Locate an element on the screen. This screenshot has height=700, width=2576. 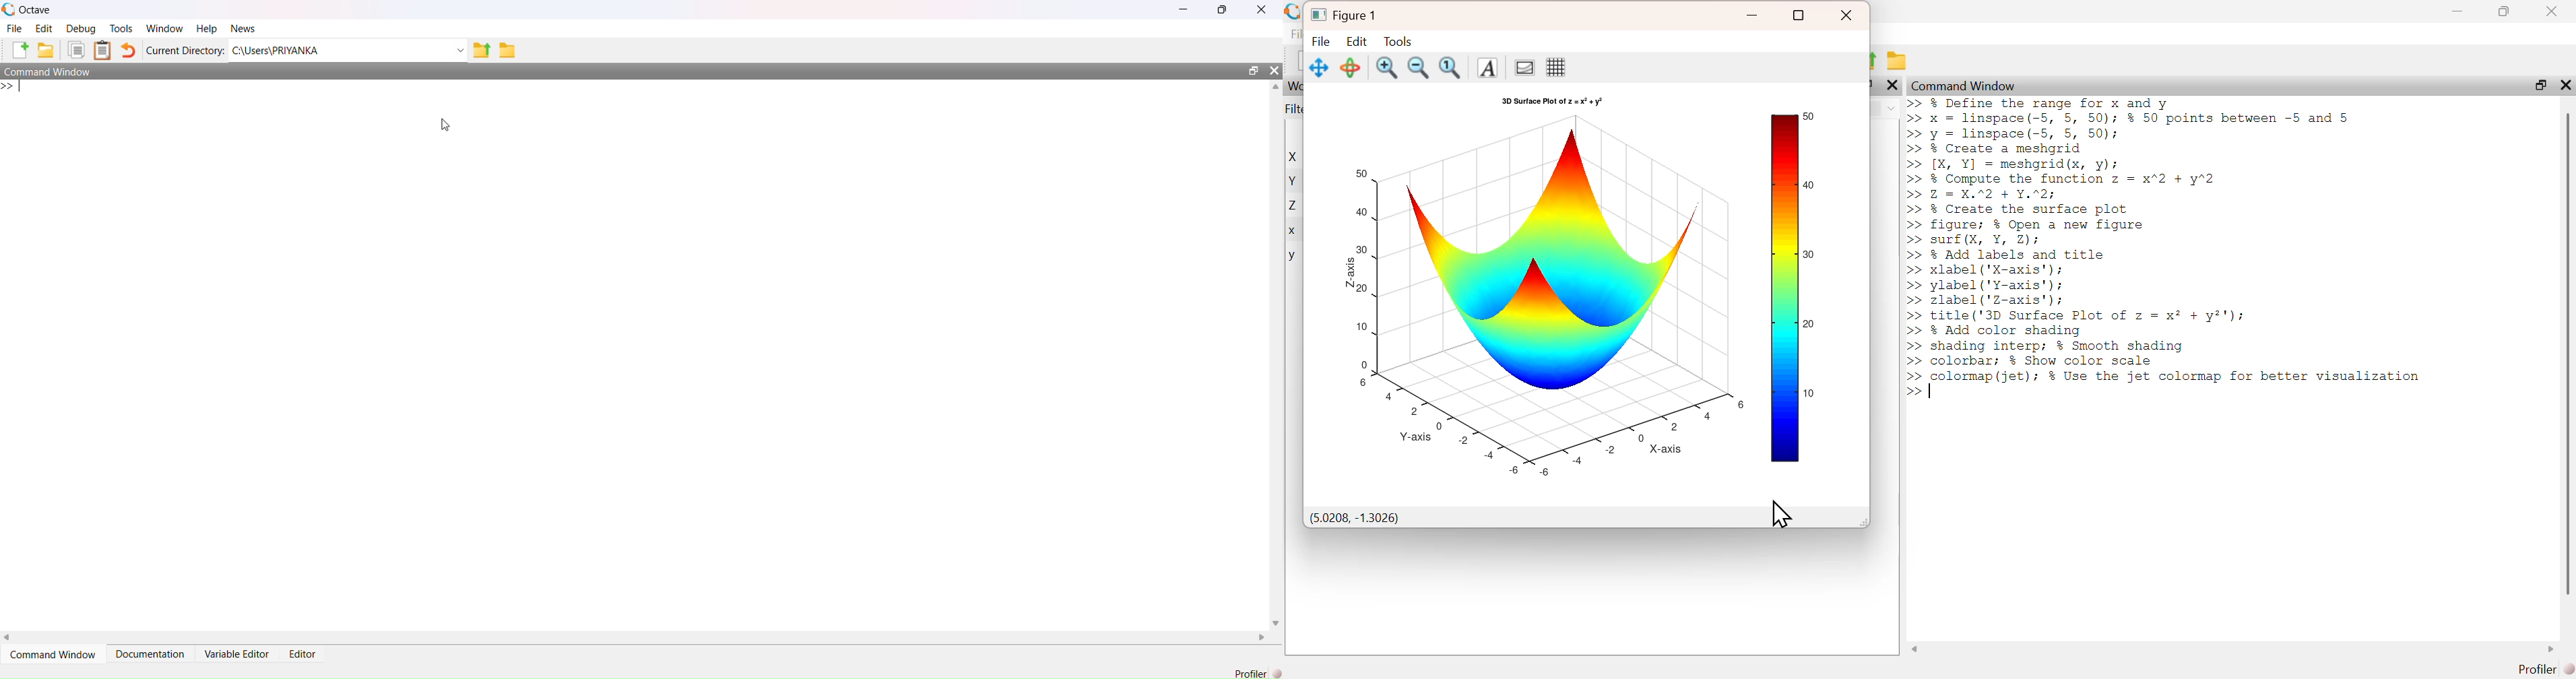
scroll right is located at coordinates (2552, 649).